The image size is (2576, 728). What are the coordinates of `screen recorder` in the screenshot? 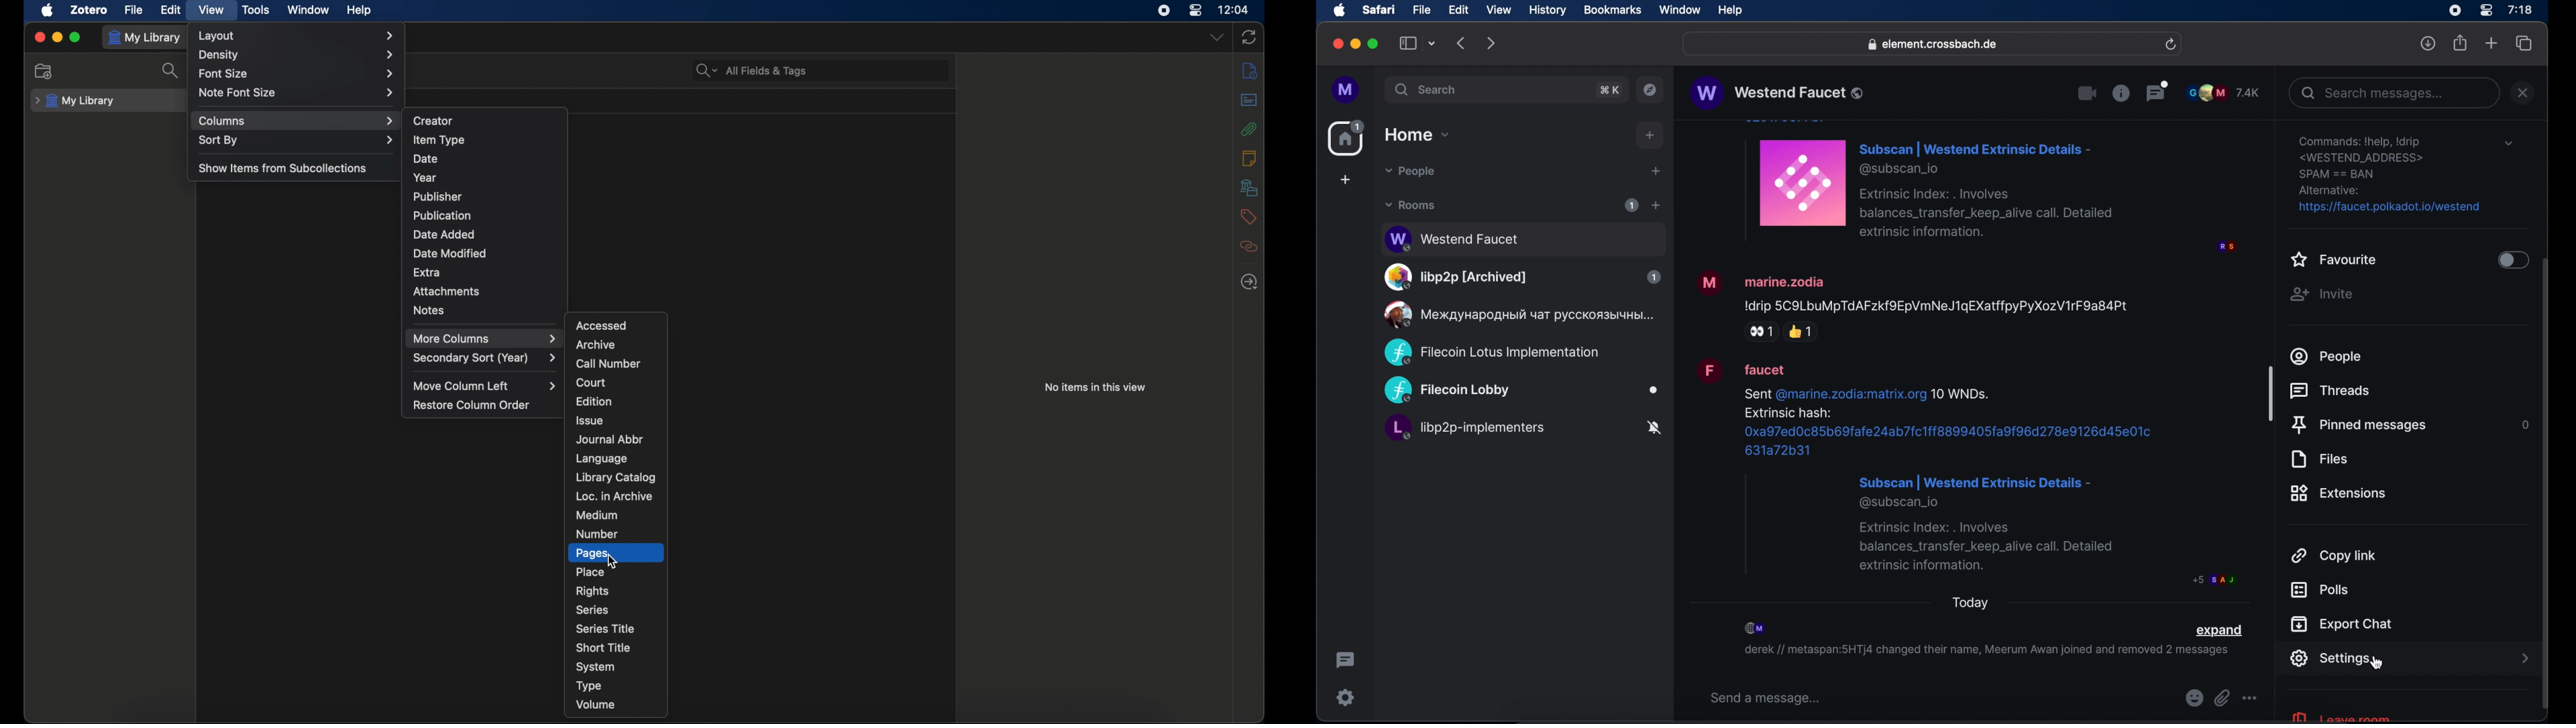 It's located at (1164, 11).